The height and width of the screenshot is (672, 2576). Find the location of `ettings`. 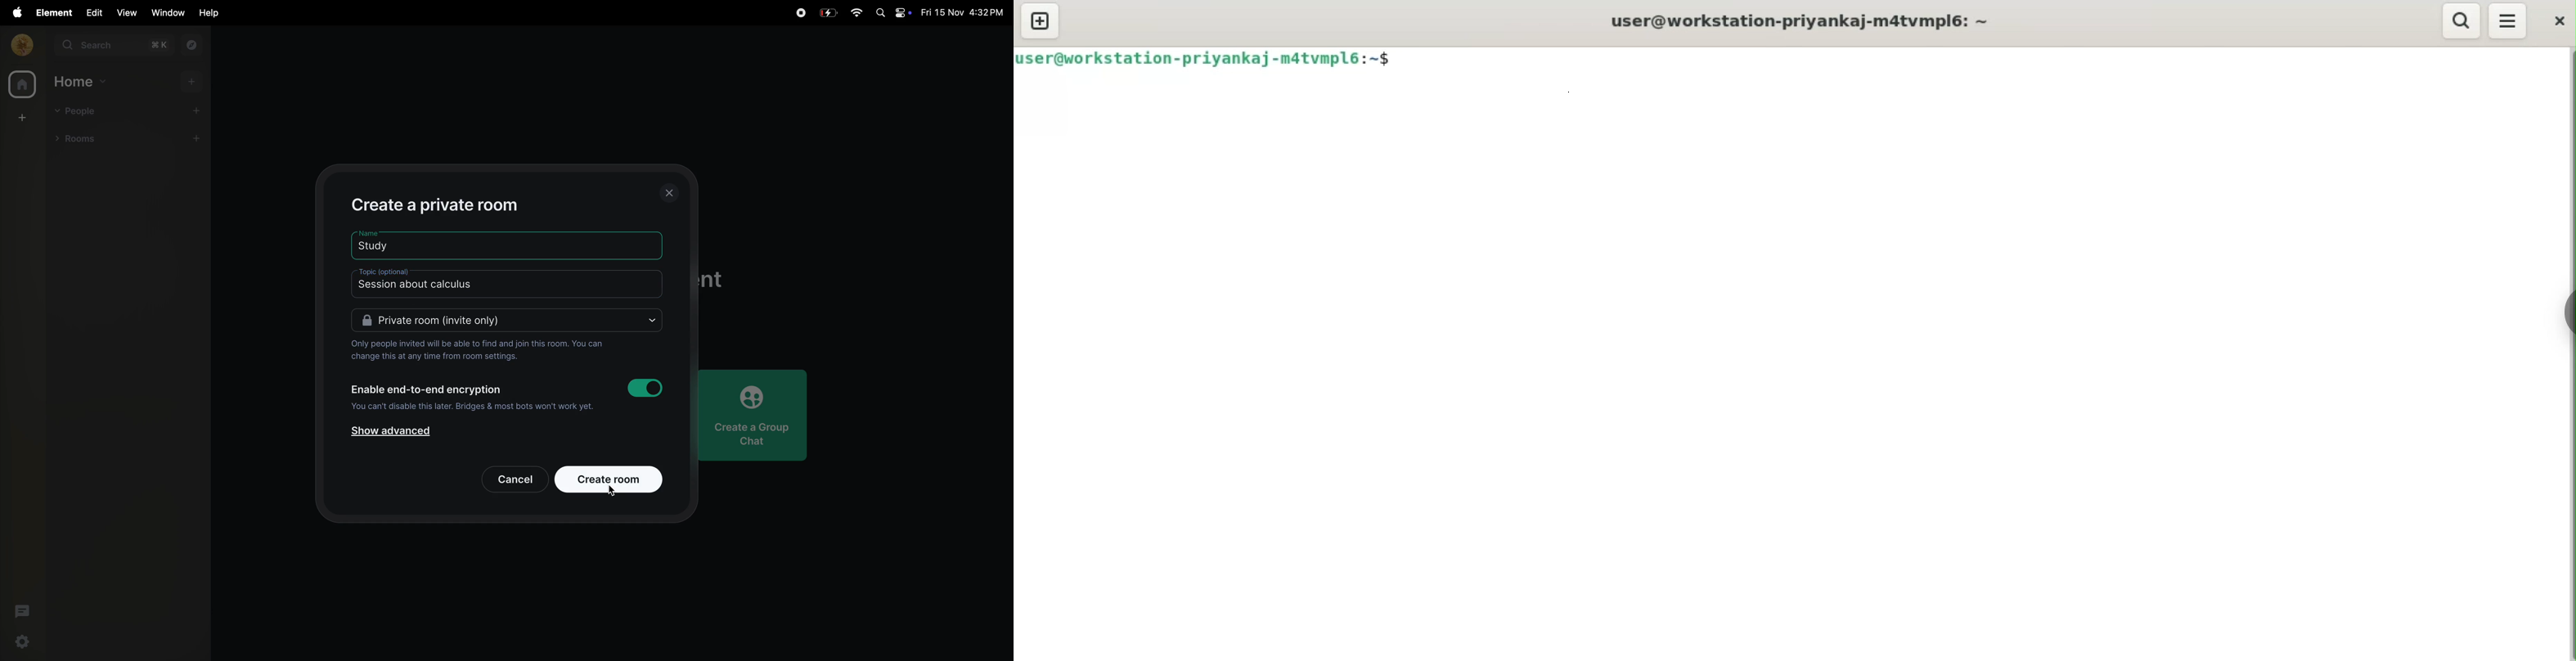

ettings is located at coordinates (23, 643).